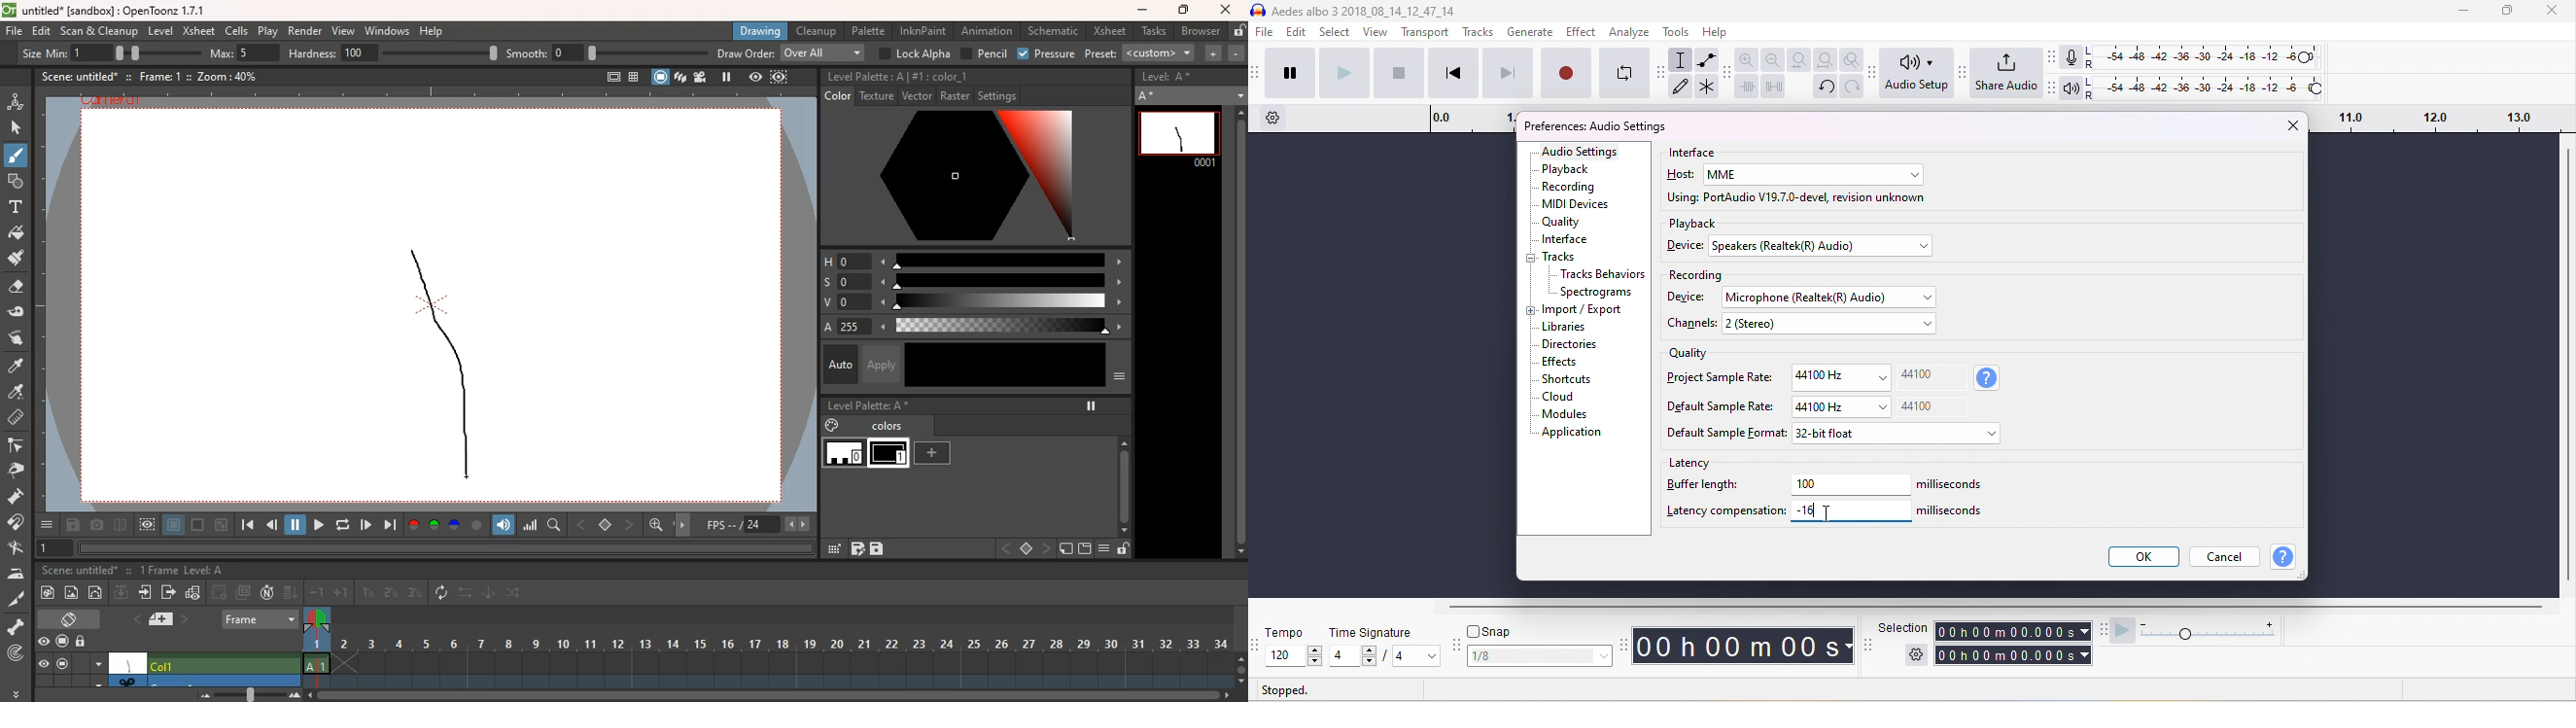  I want to click on audacity time, so click(1745, 647).